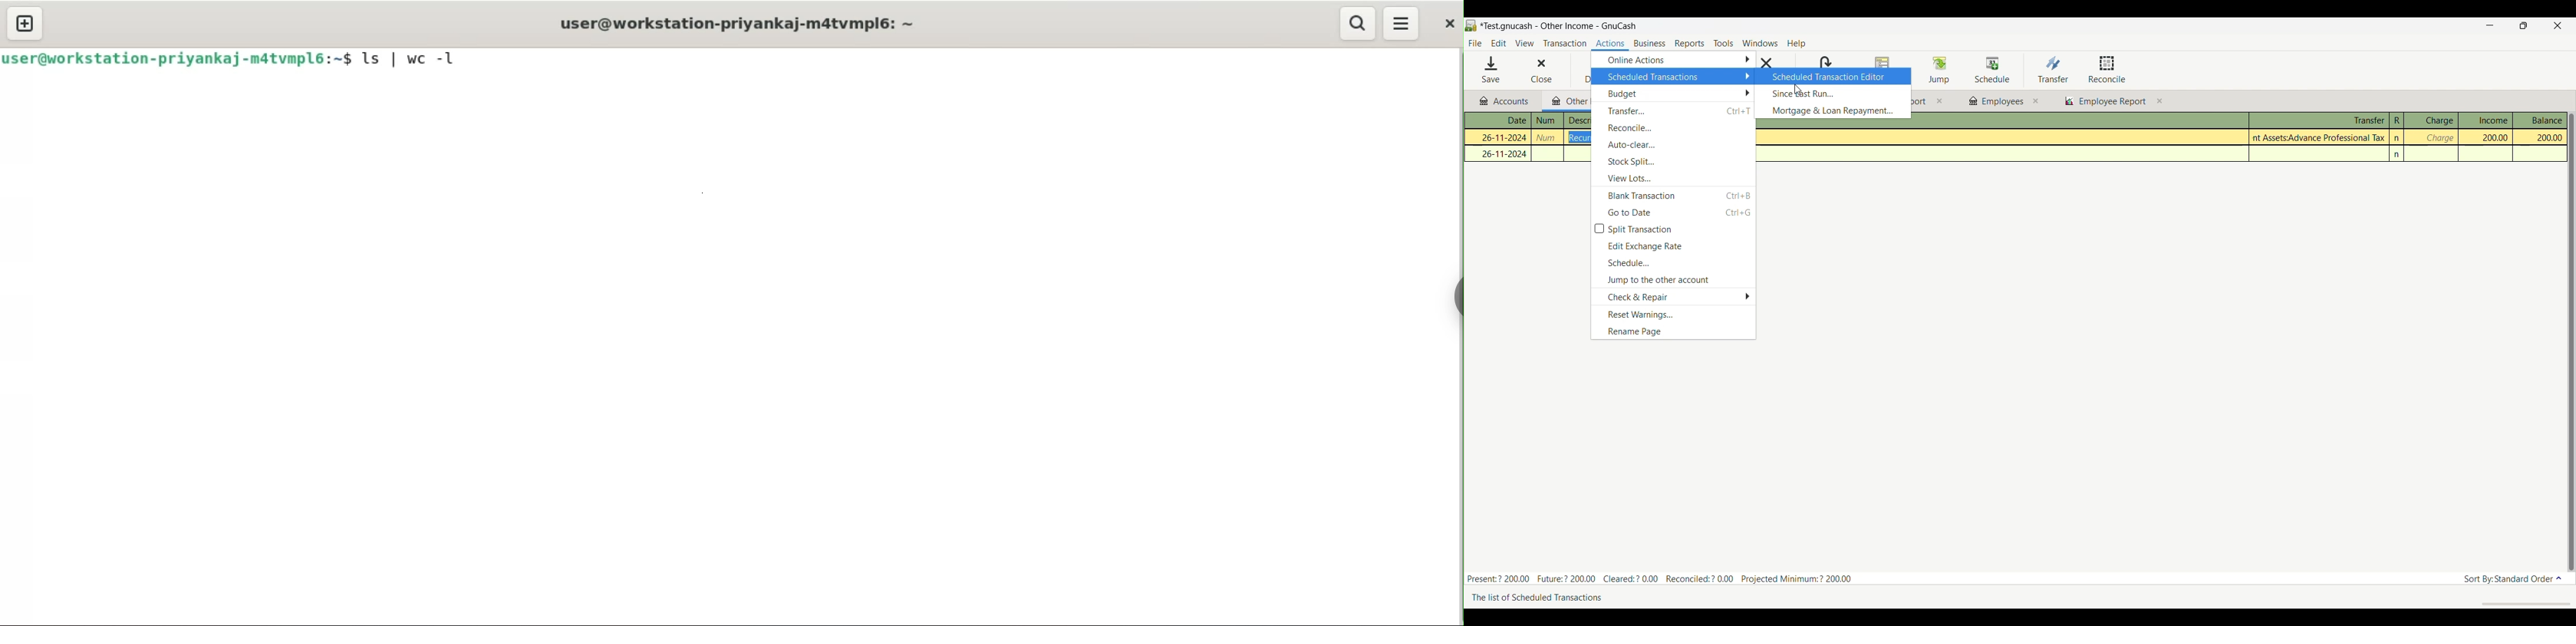 The height and width of the screenshot is (644, 2576). Describe the element at coordinates (1833, 76) in the screenshot. I see `Current selection highlighted` at that location.